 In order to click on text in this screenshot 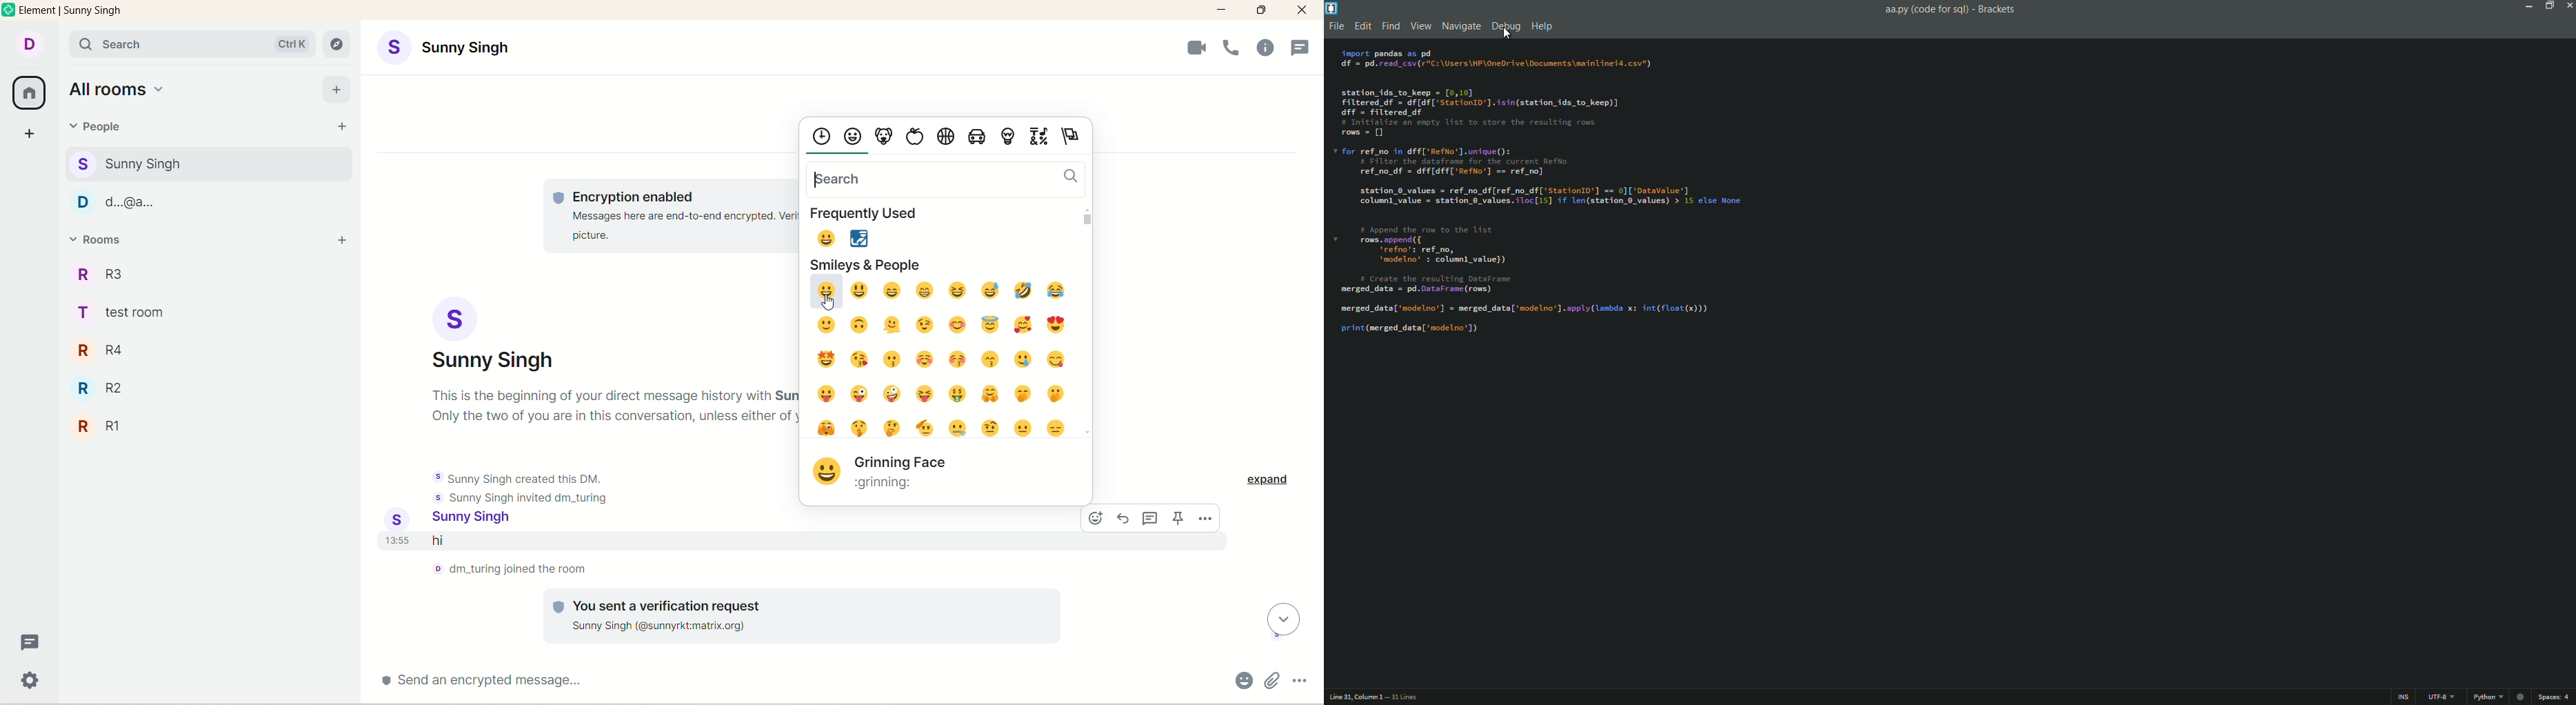, I will do `click(802, 615)`.